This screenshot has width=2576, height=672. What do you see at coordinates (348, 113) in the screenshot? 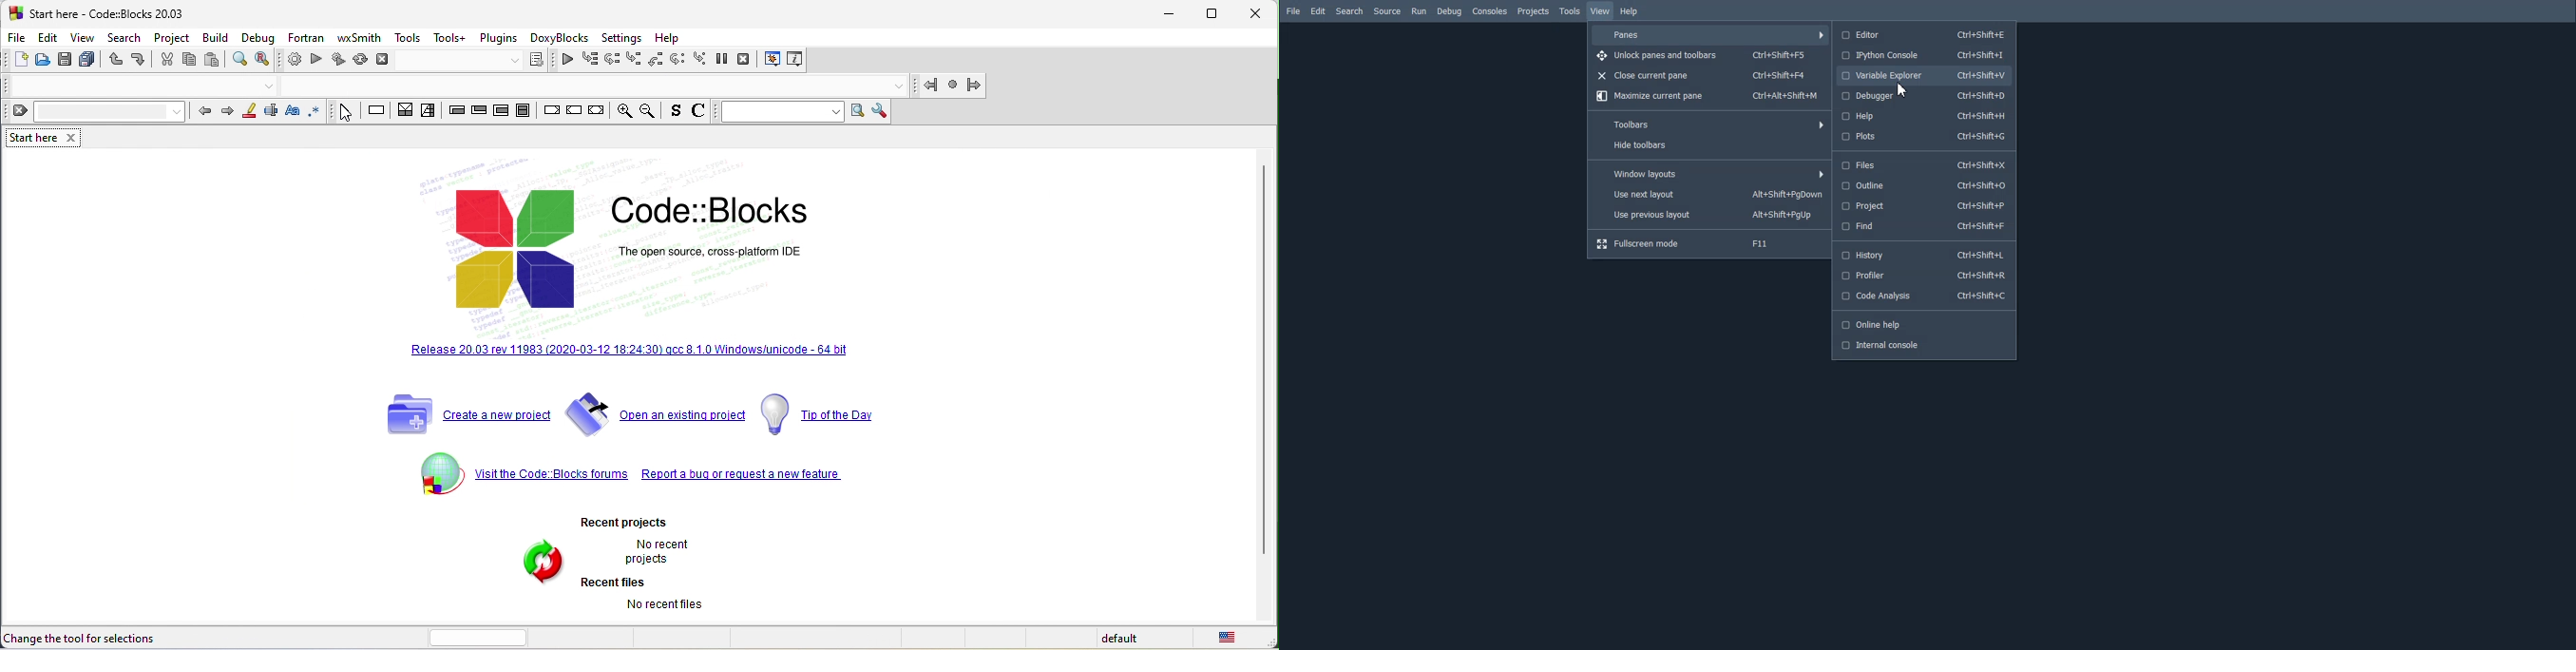
I see `select` at bounding box center [348, 113].